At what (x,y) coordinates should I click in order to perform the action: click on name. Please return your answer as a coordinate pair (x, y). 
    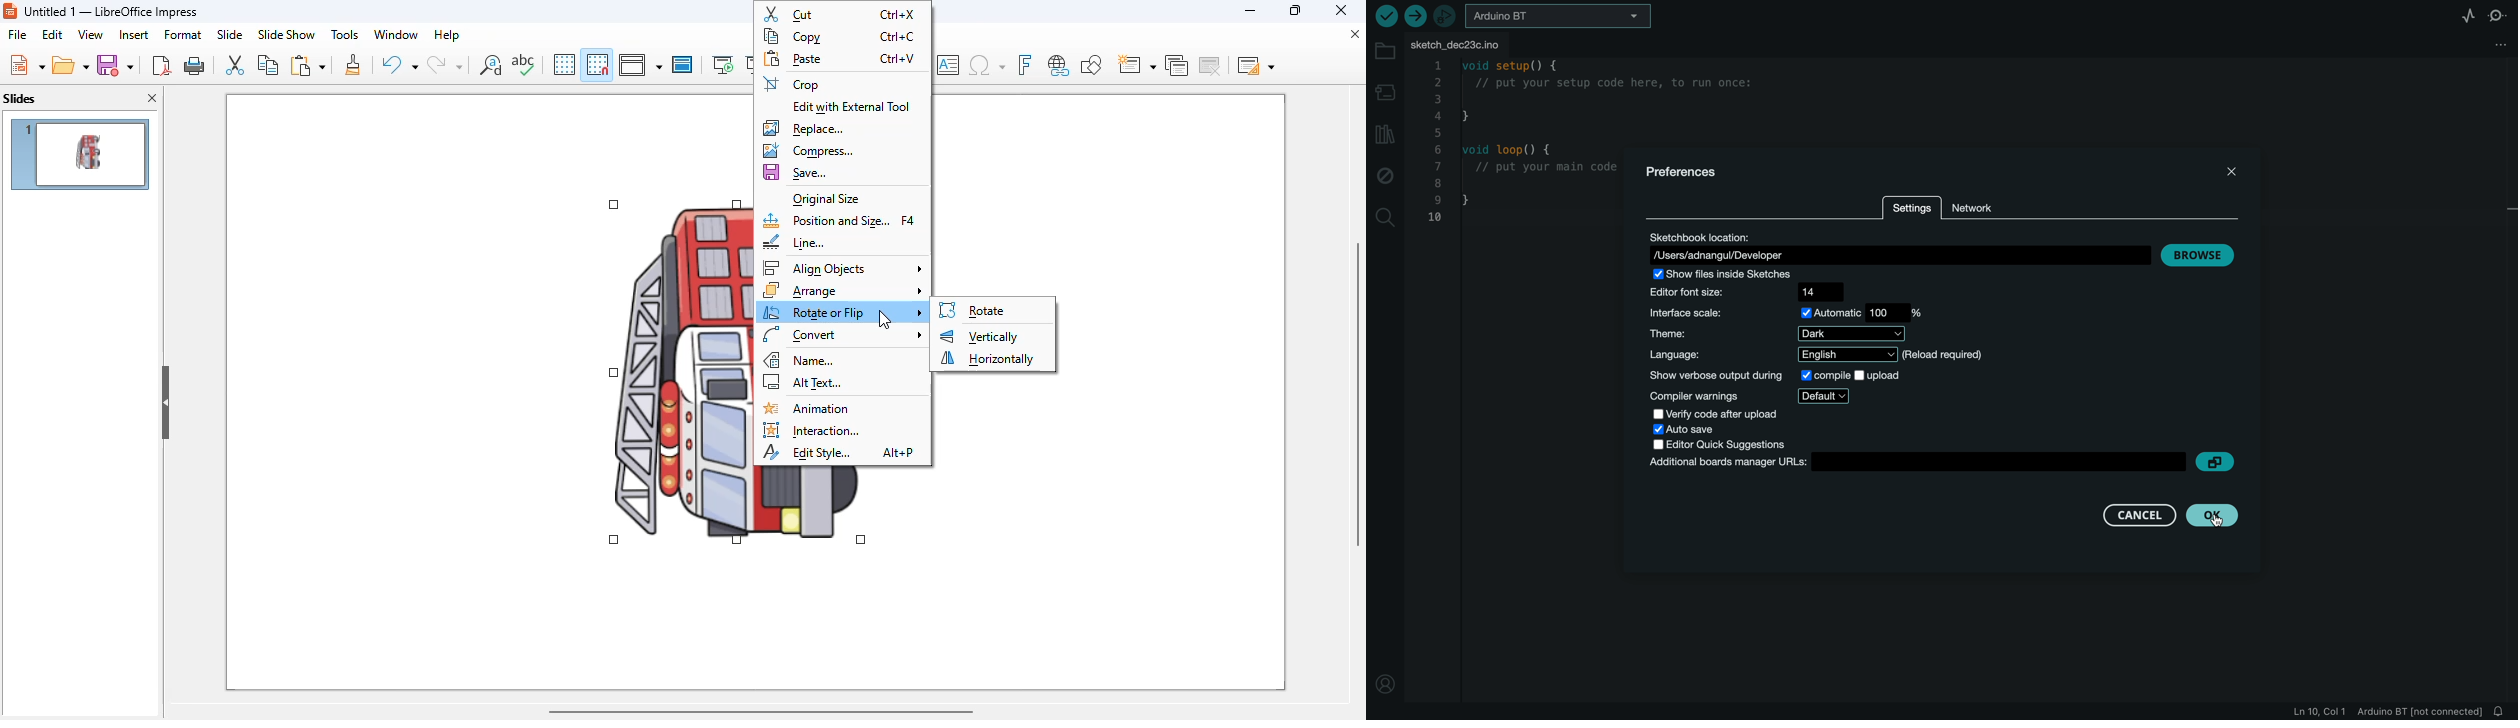
    Looking at the image, I should click on (801, 359).